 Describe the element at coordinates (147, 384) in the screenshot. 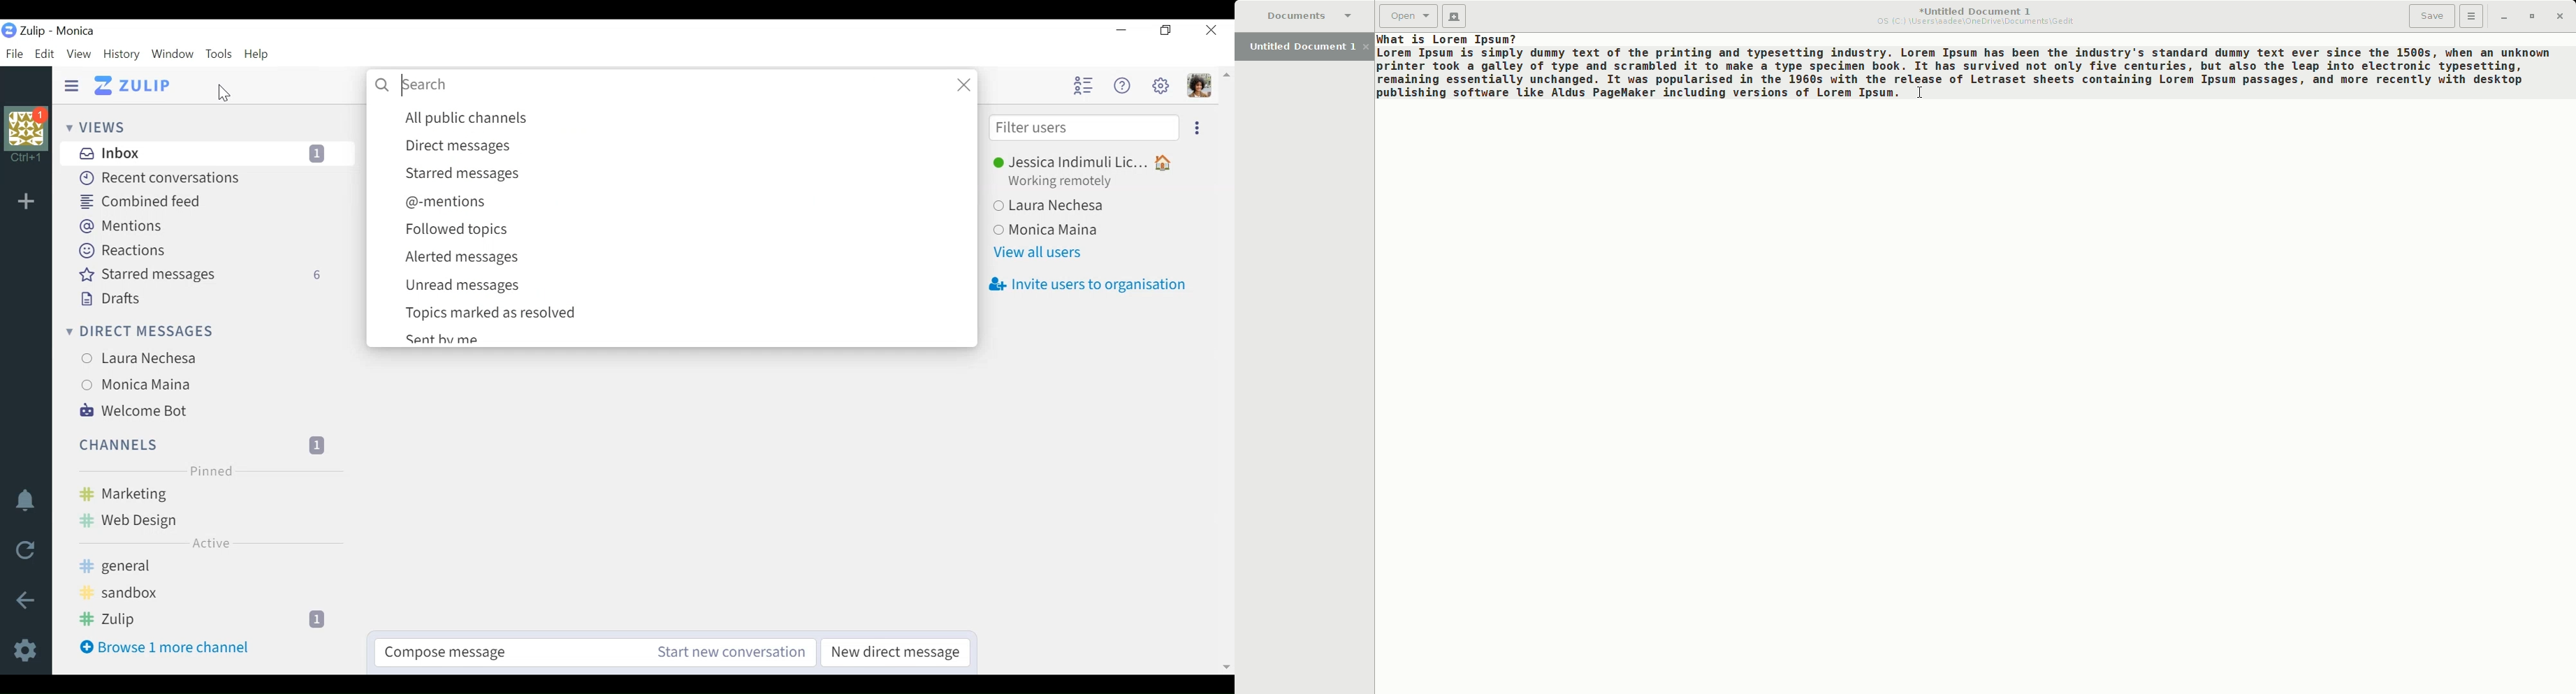

I see `users` at that location.